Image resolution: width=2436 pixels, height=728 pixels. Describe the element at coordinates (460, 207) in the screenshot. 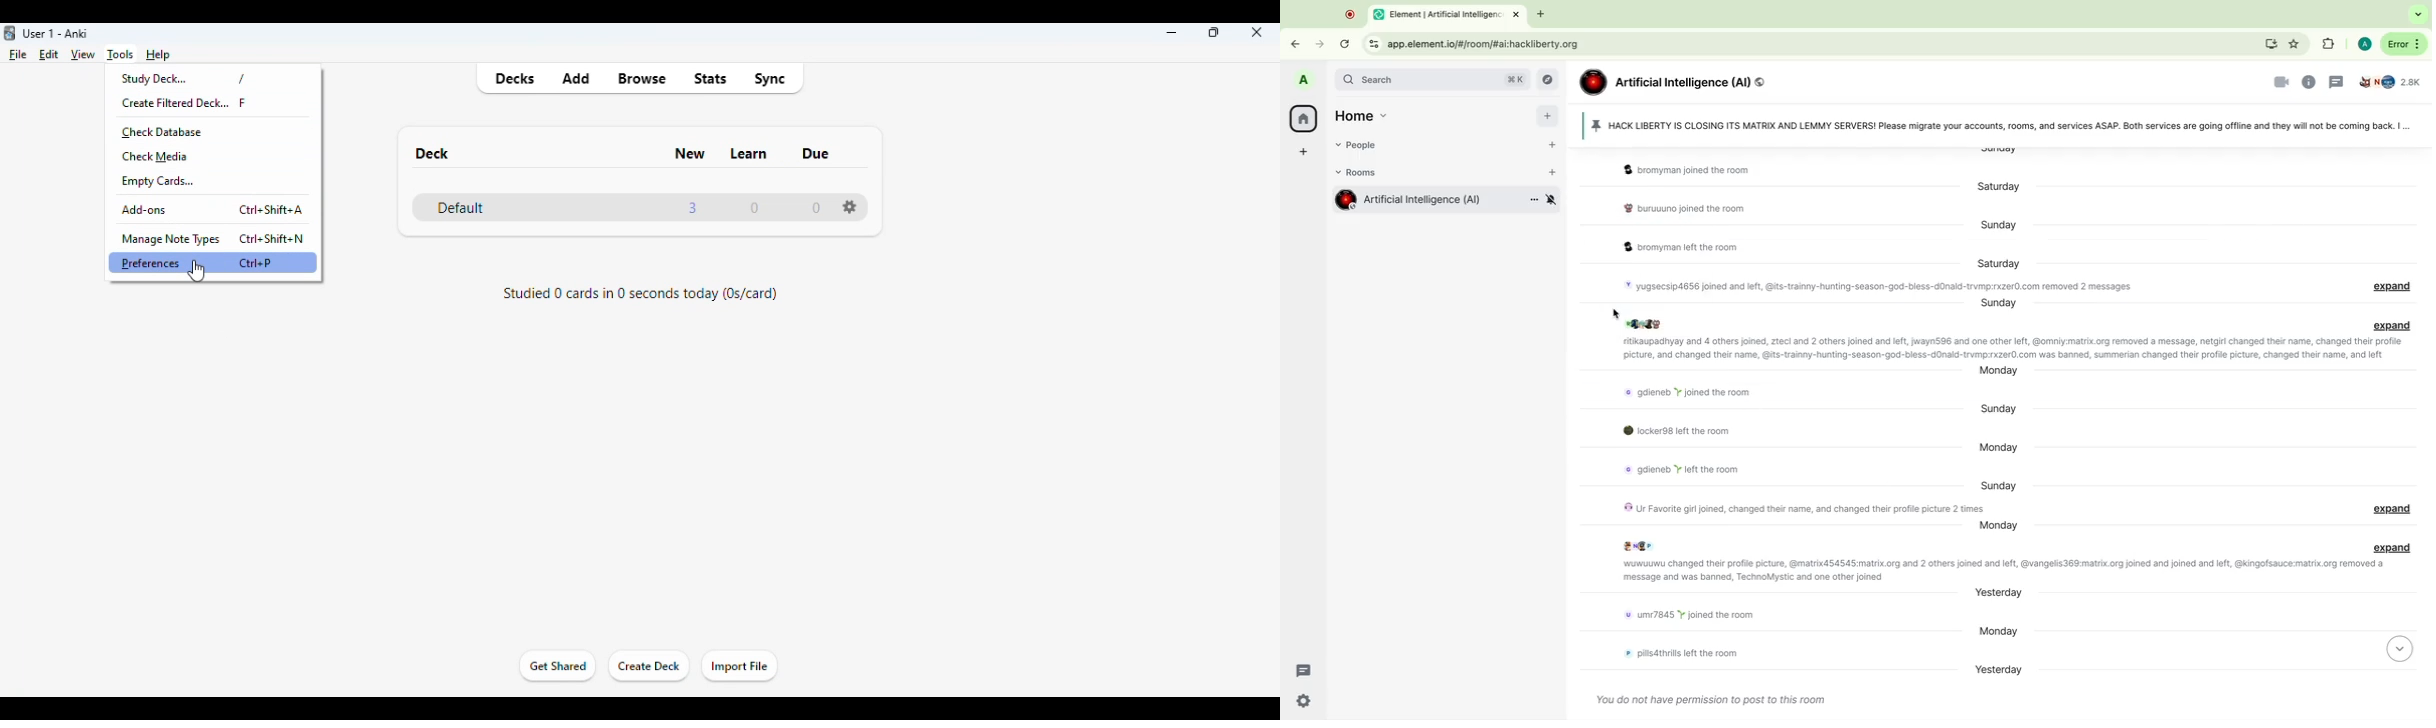

I see `default` at that location.